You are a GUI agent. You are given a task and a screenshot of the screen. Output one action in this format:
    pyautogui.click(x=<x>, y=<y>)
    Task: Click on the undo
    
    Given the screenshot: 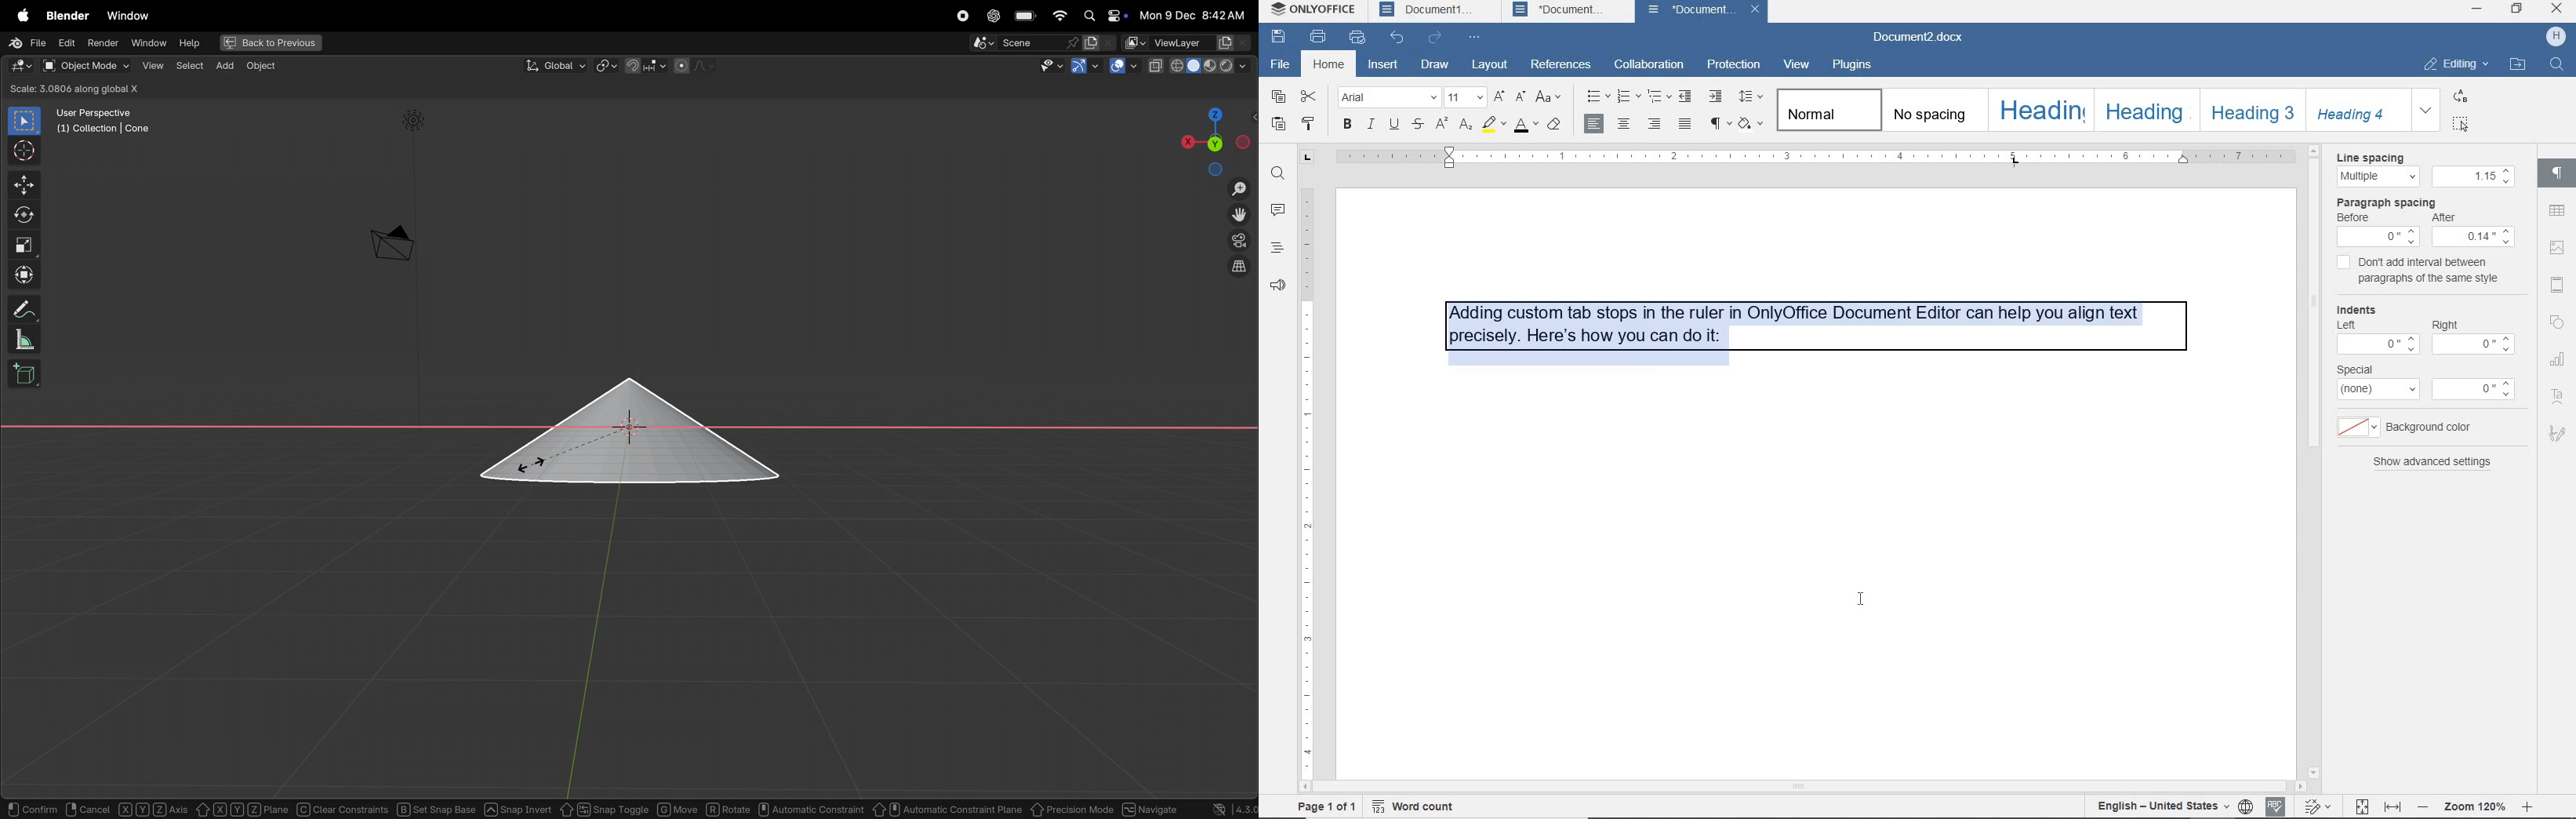 What is the action you would take?
    pyautogui.click(x=1397, y=39)
    